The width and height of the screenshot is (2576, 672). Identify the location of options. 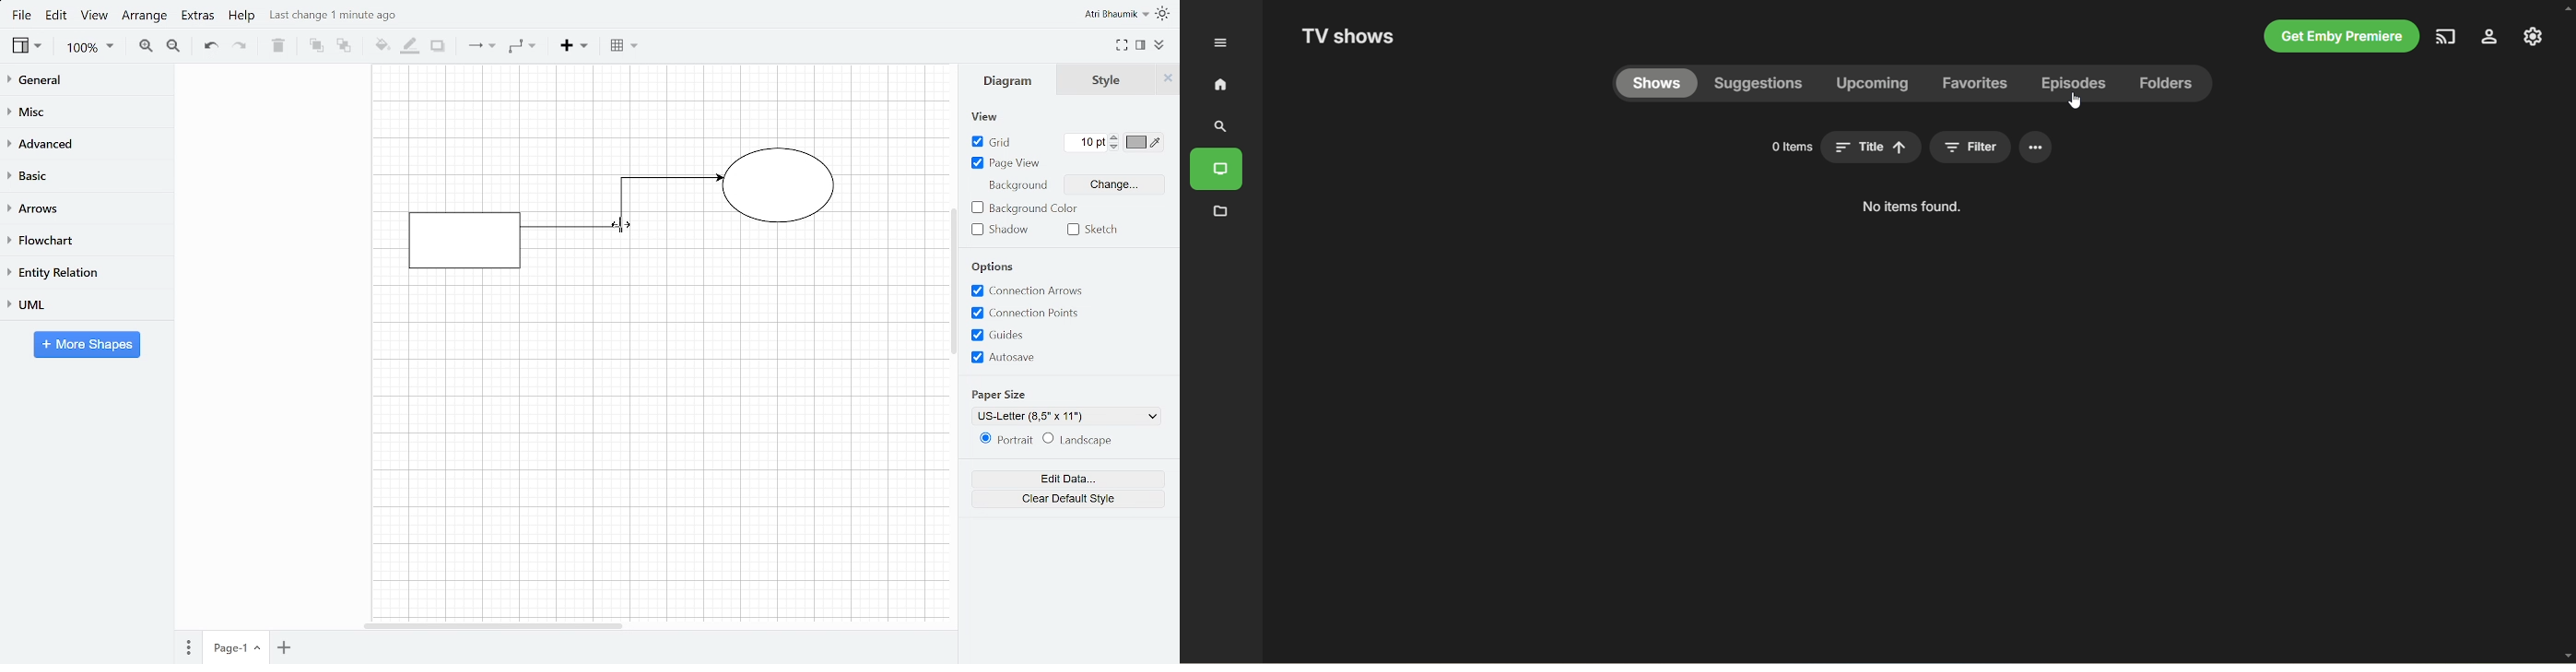
(994, 267).